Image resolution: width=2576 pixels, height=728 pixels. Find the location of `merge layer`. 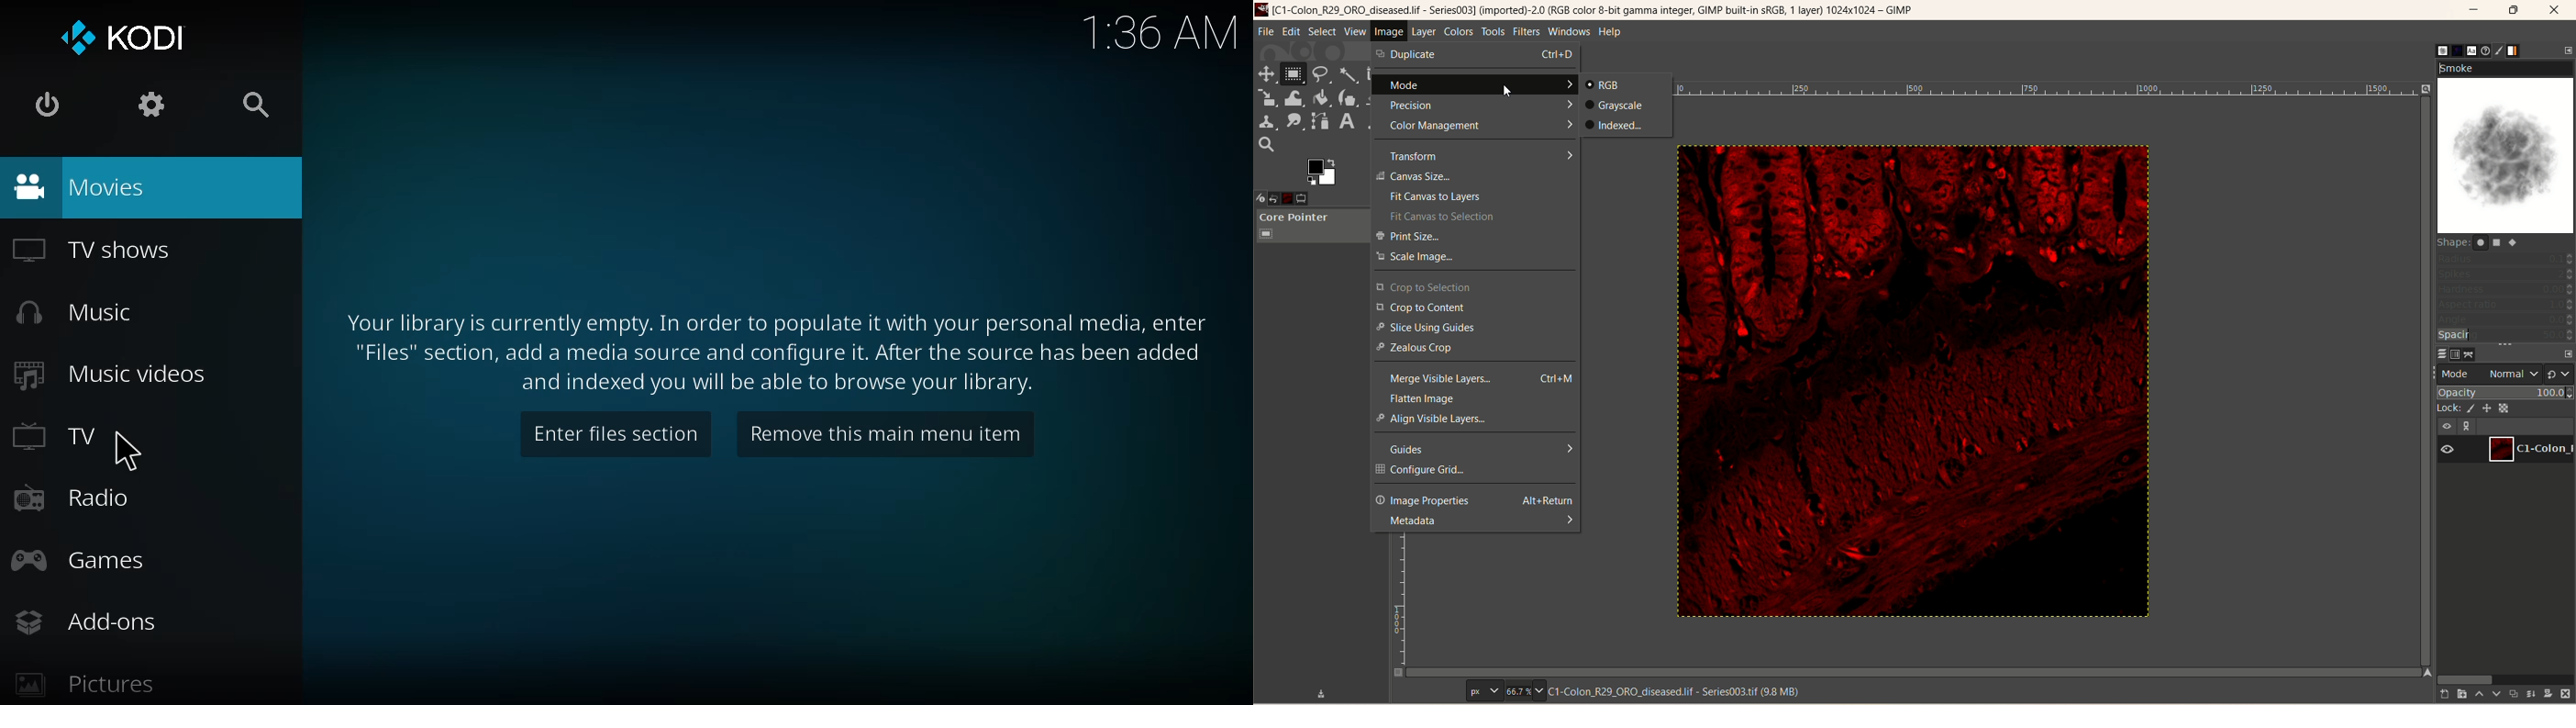

merge layer is located at coordinates (2532, 696).